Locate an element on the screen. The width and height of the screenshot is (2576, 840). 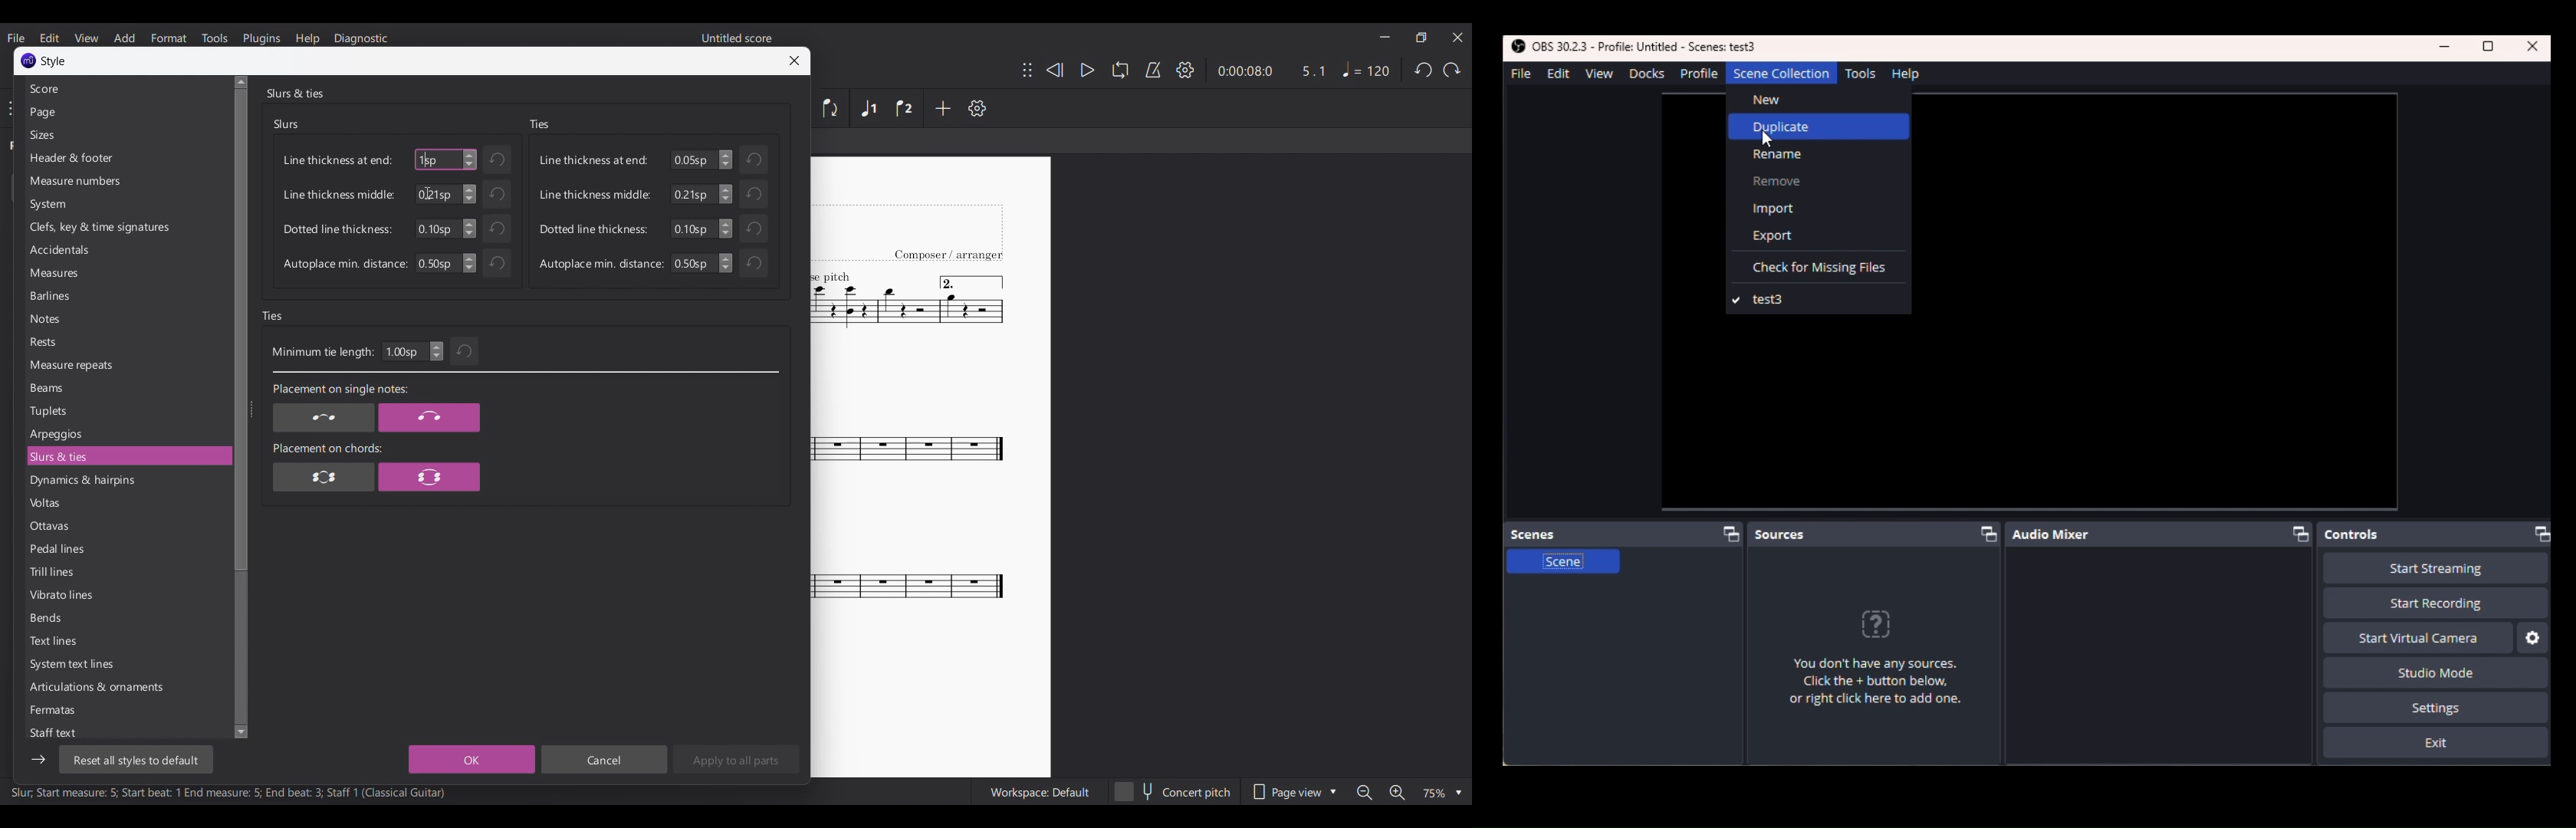
Concert pitch toggle is located at coordinates (1174, 791).